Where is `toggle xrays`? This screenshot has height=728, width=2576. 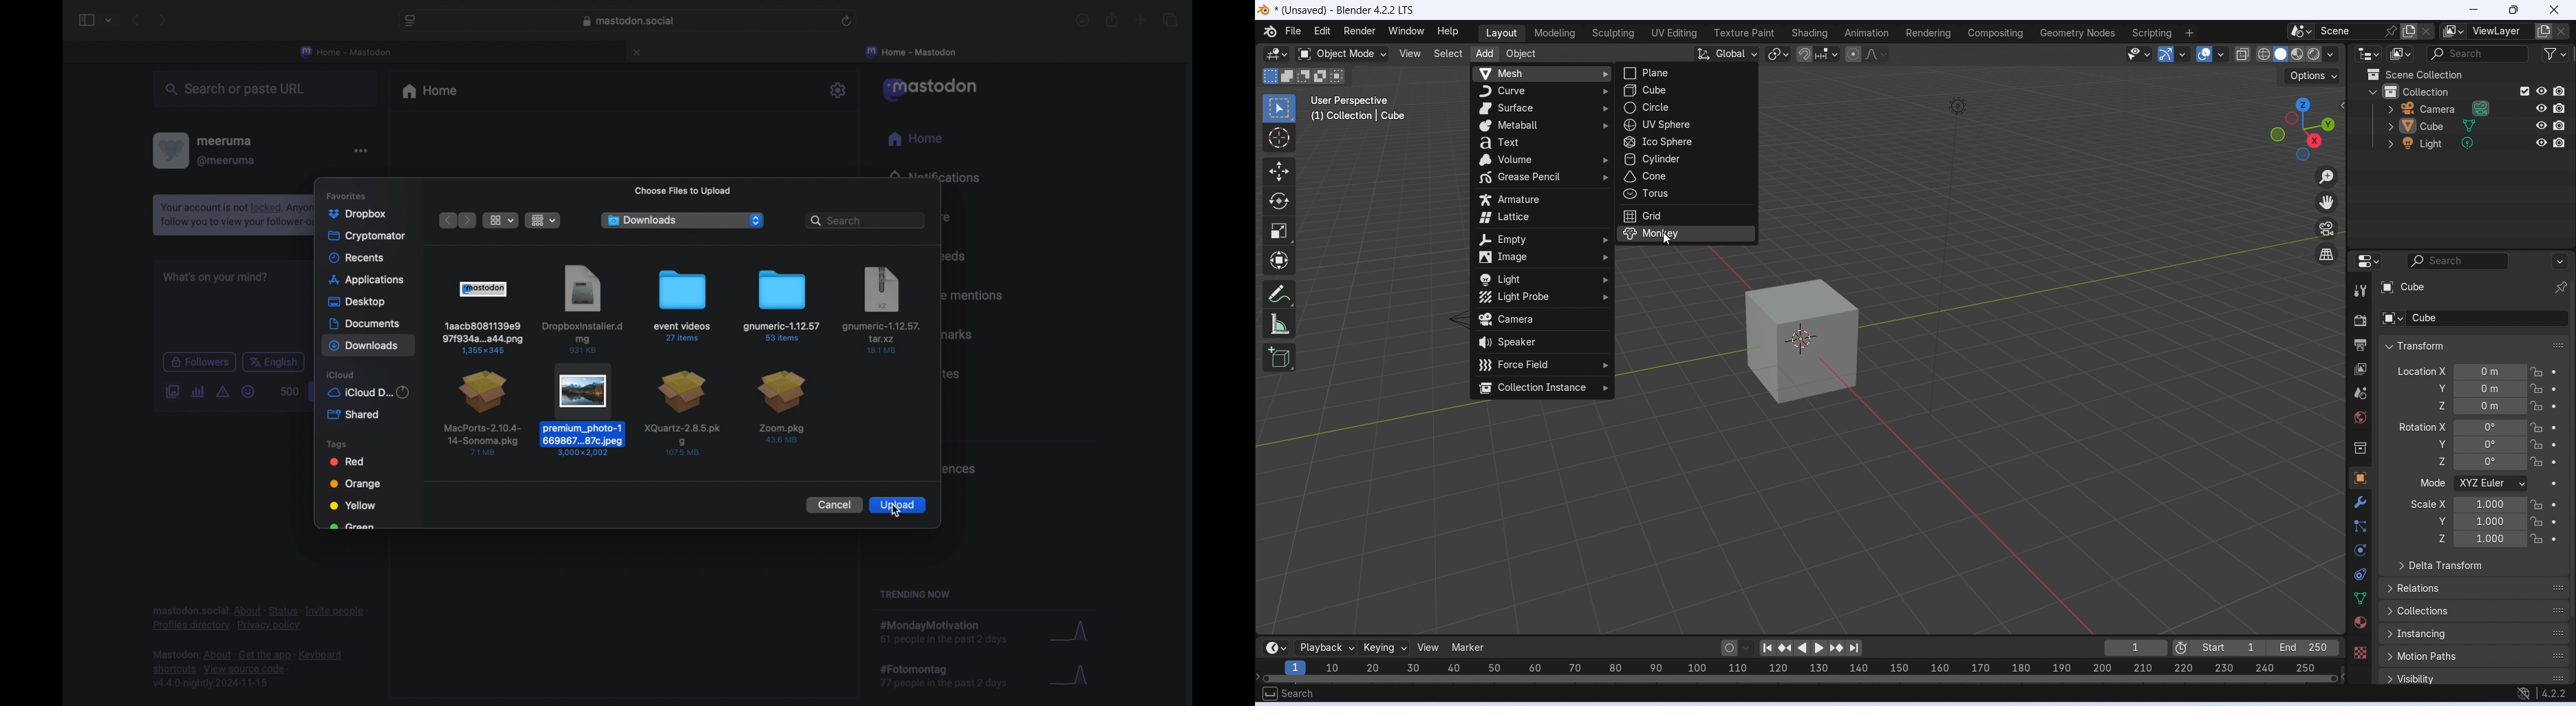
toggle xrays is located at coordinates (2243, 54).